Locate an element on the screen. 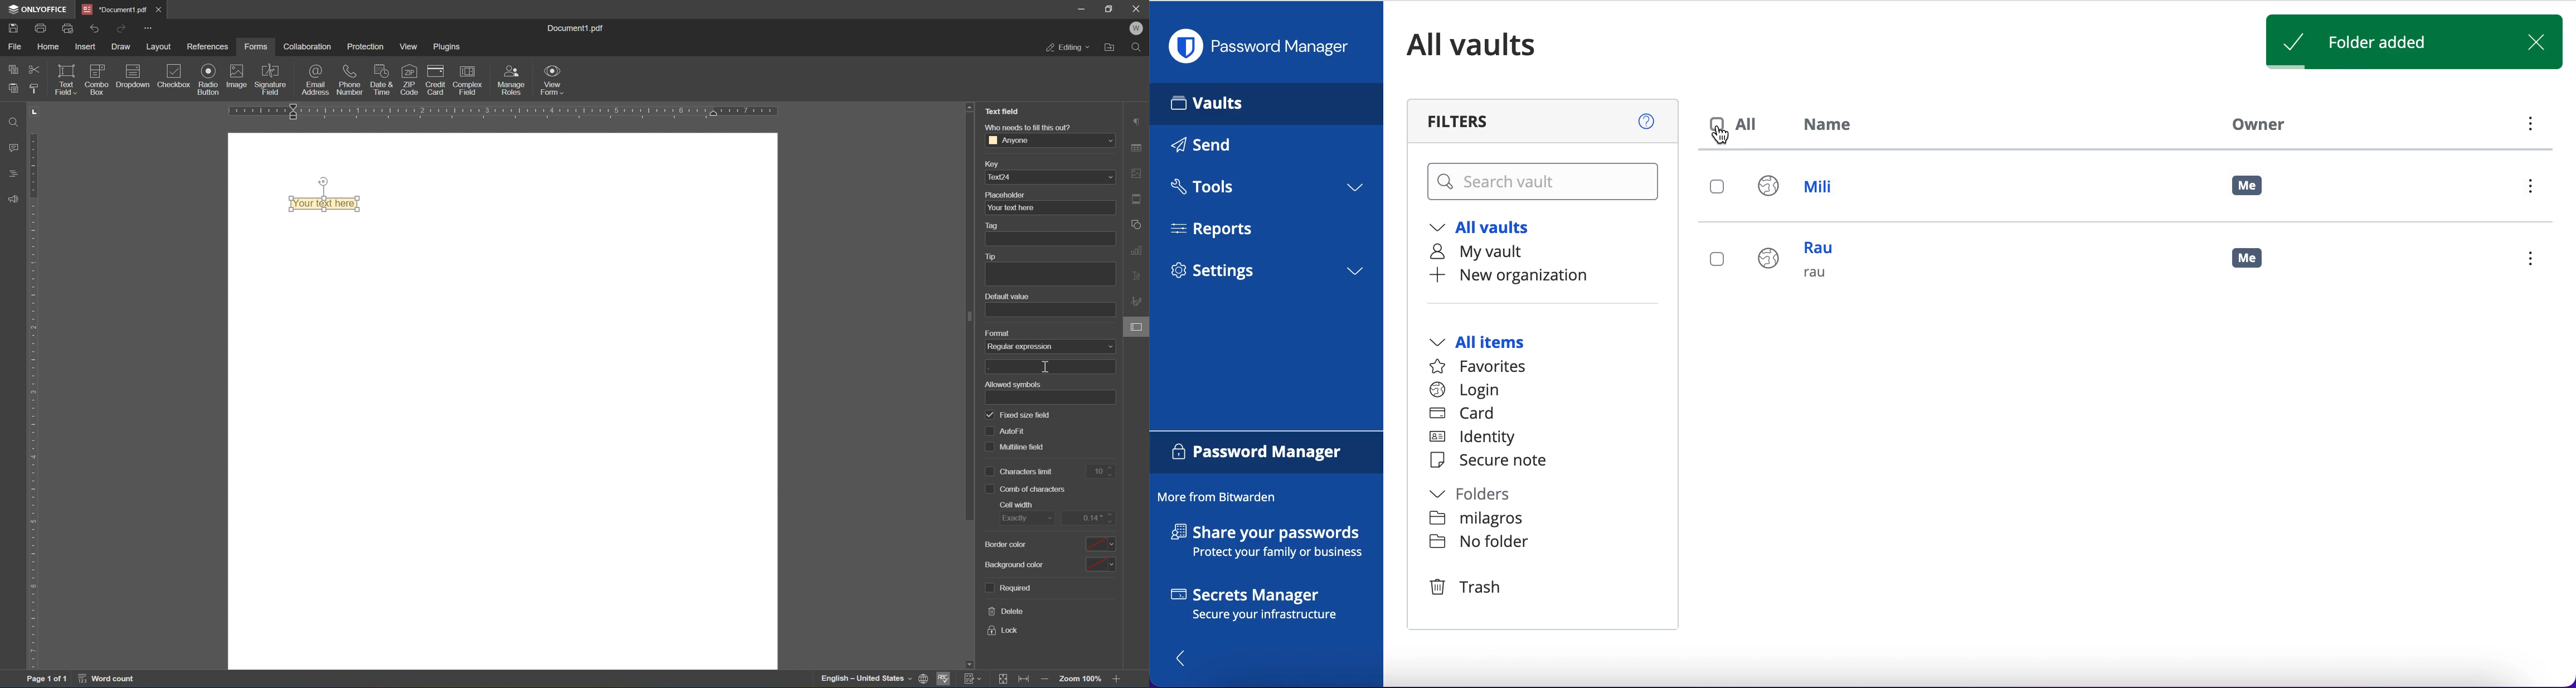 The image size is (2576, 700). type your text here is located at coordinates (324, 203).